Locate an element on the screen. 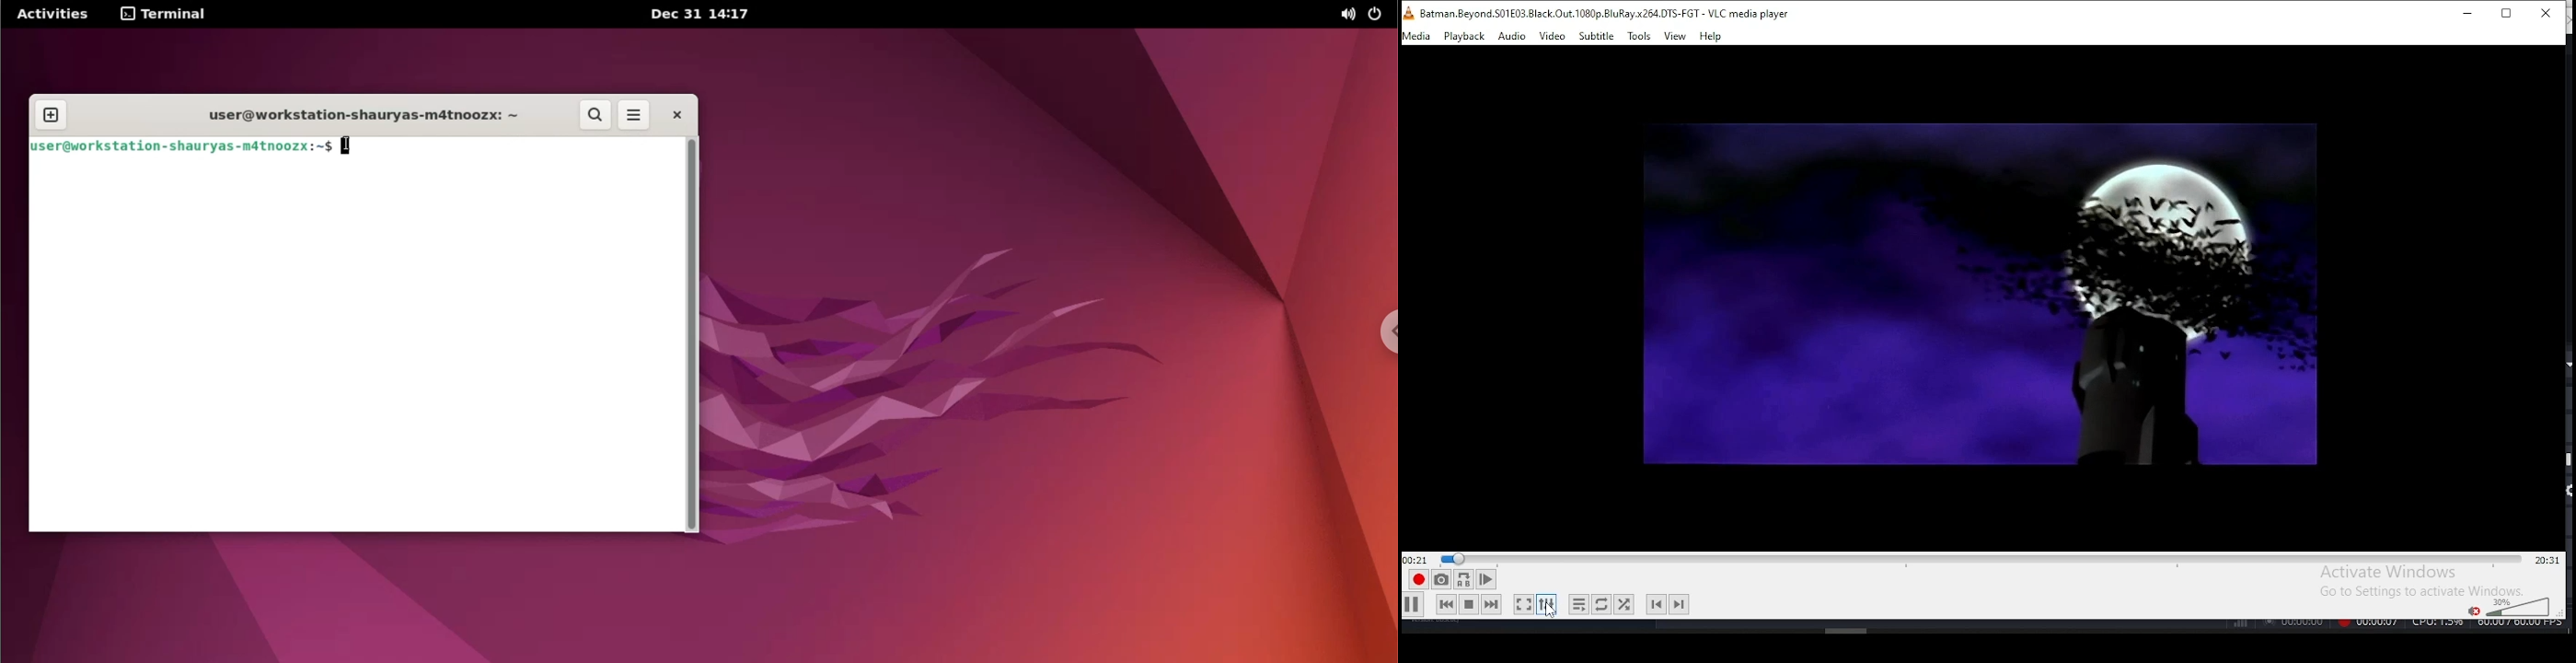  more options is located at coordinates (634, 116).